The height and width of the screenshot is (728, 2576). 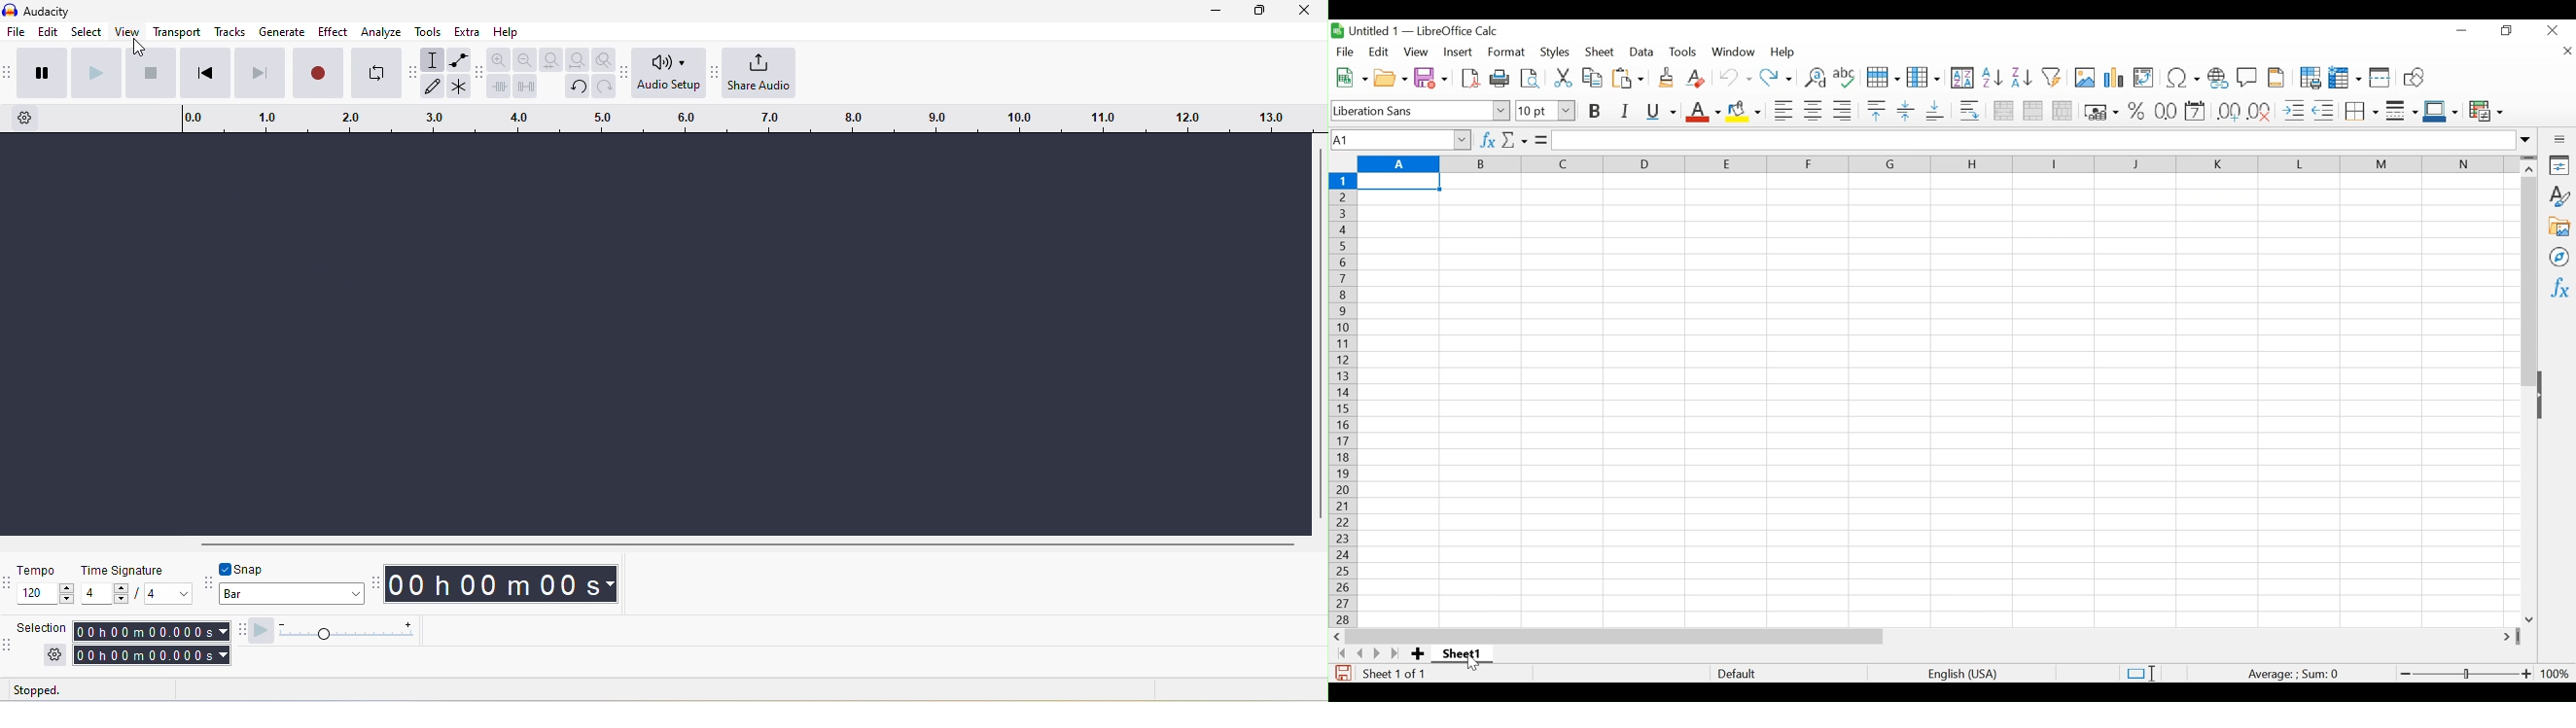 I want to click on set tempo, so click(x=45, y=593).